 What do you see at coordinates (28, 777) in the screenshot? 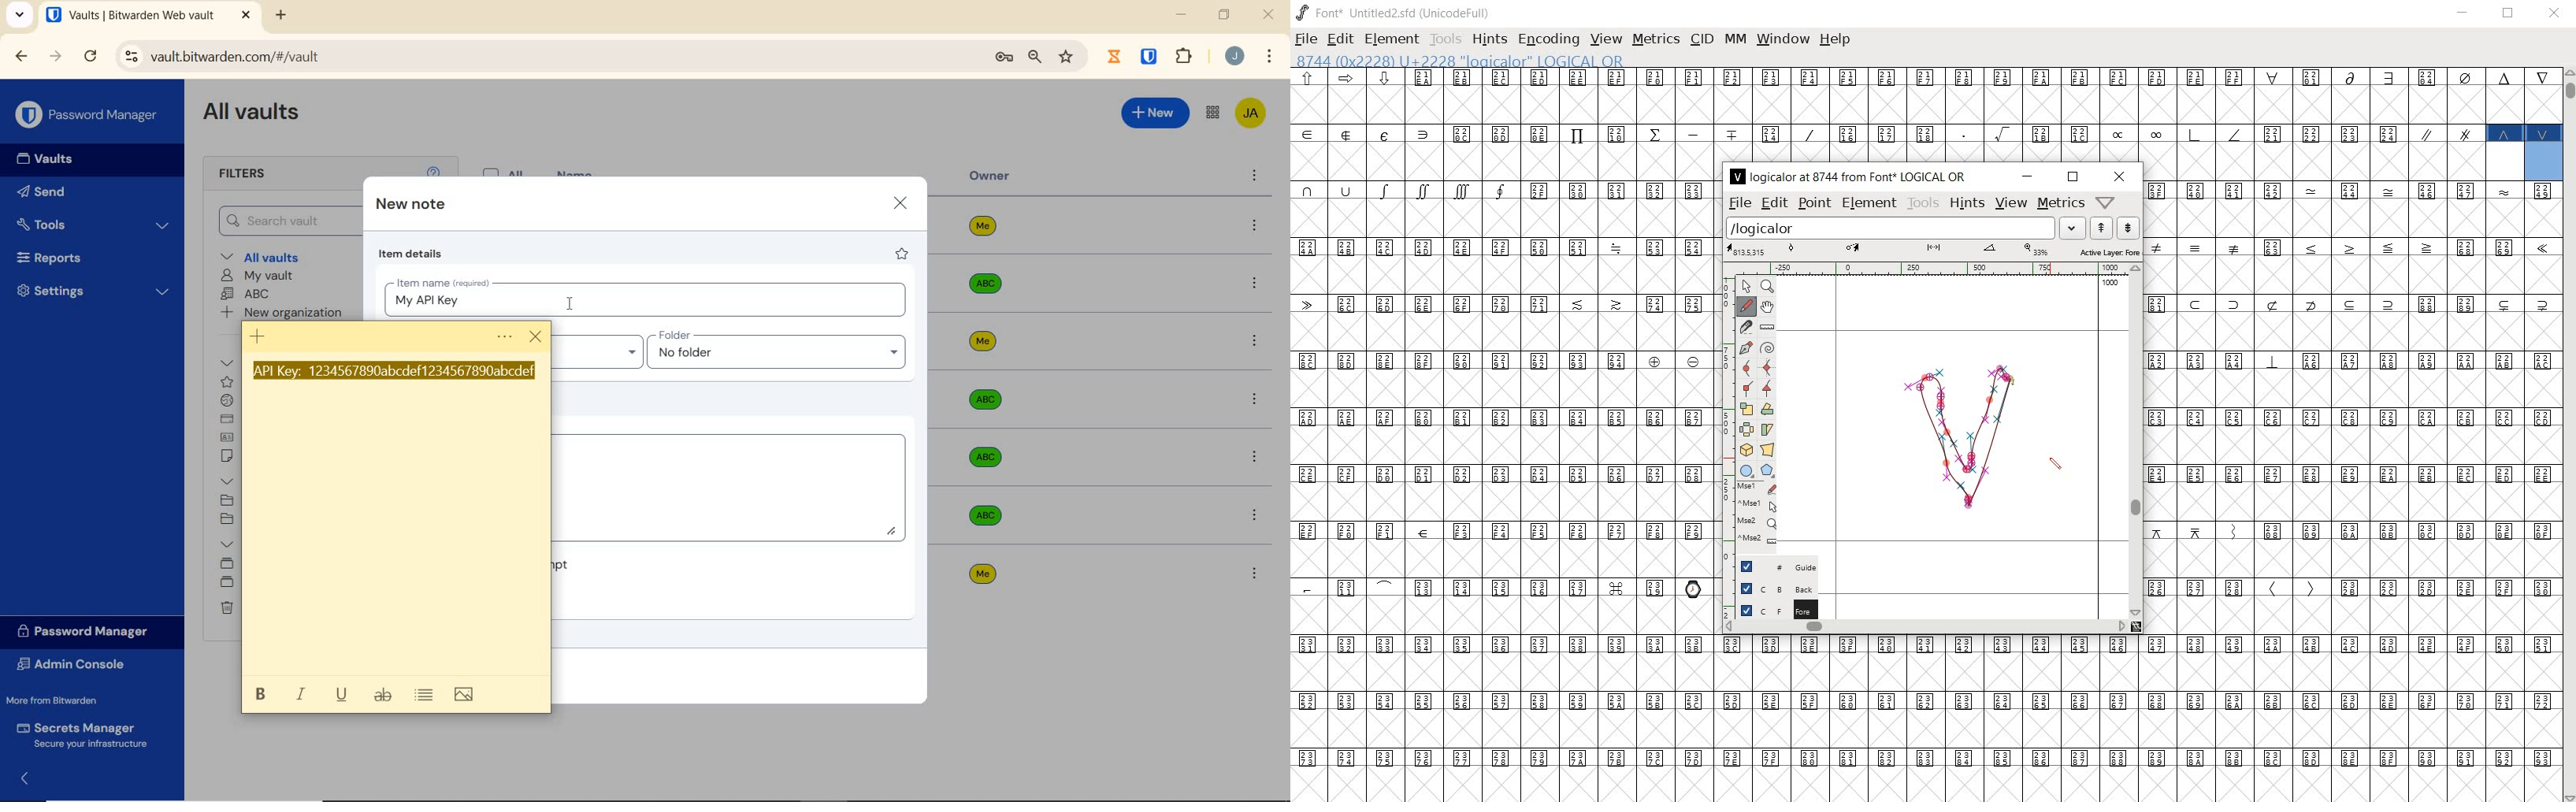
I see `expand/collapse` at bounding box center [28, 777].